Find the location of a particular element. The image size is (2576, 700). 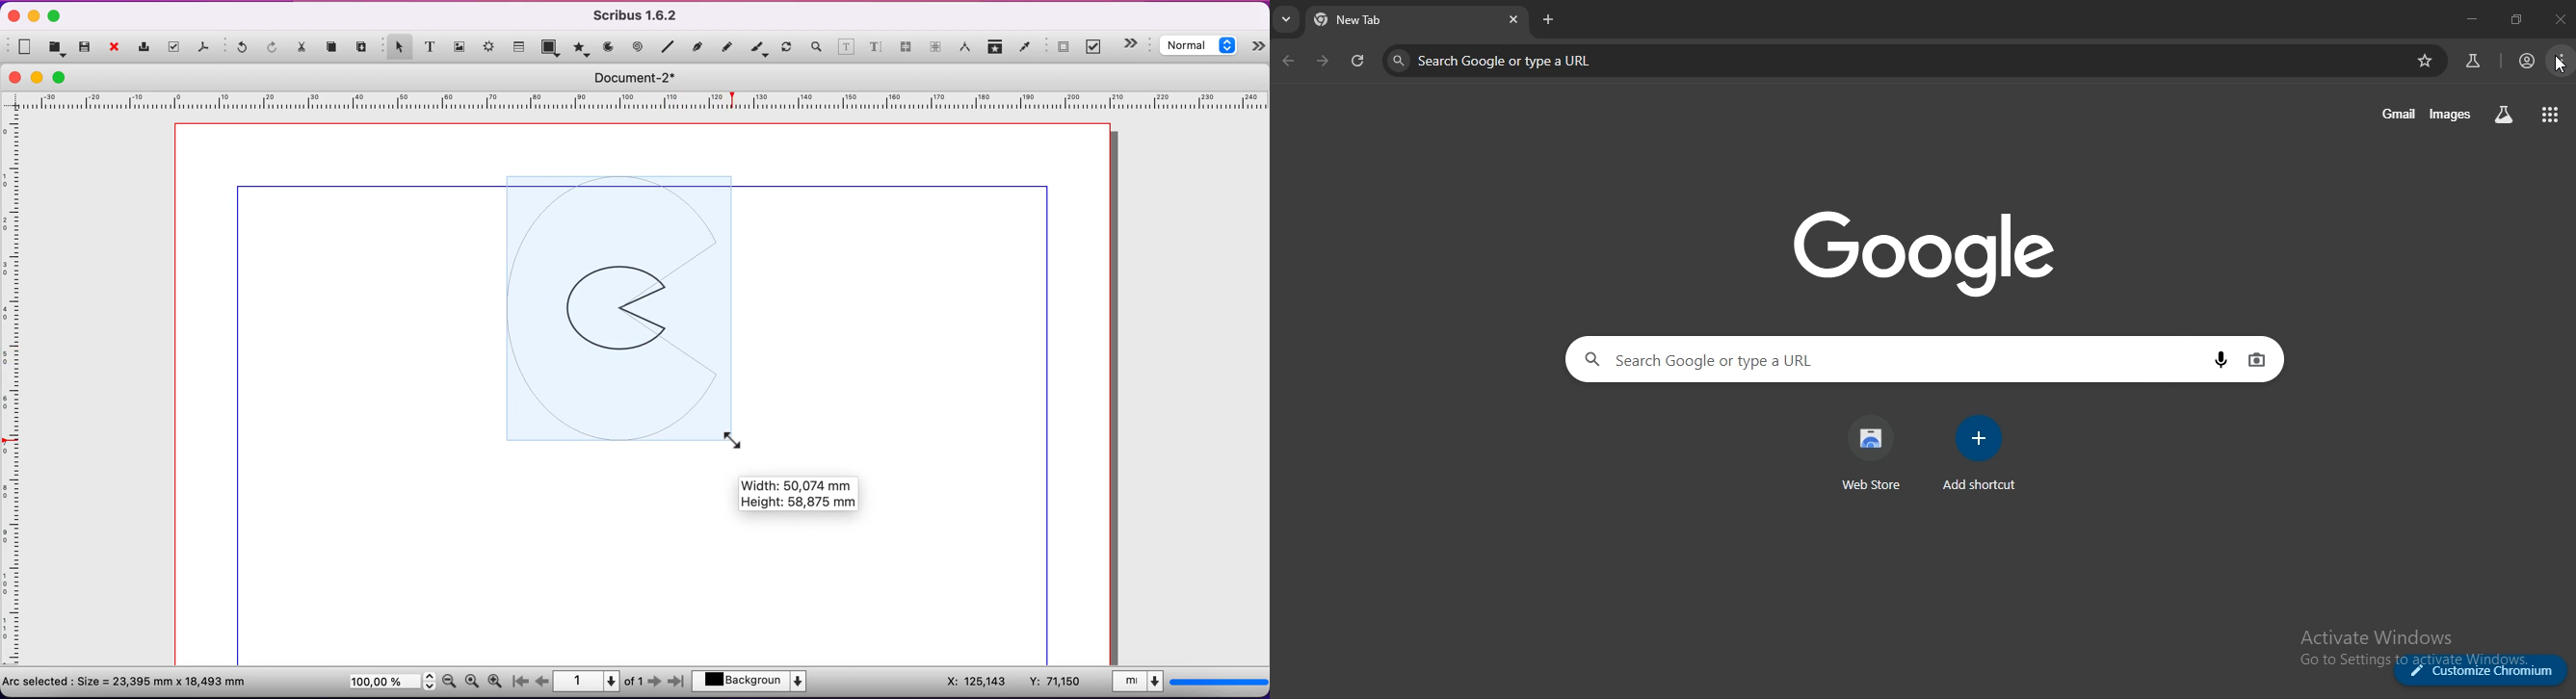

inser pdf check box is located at coordinates (1096, 47).